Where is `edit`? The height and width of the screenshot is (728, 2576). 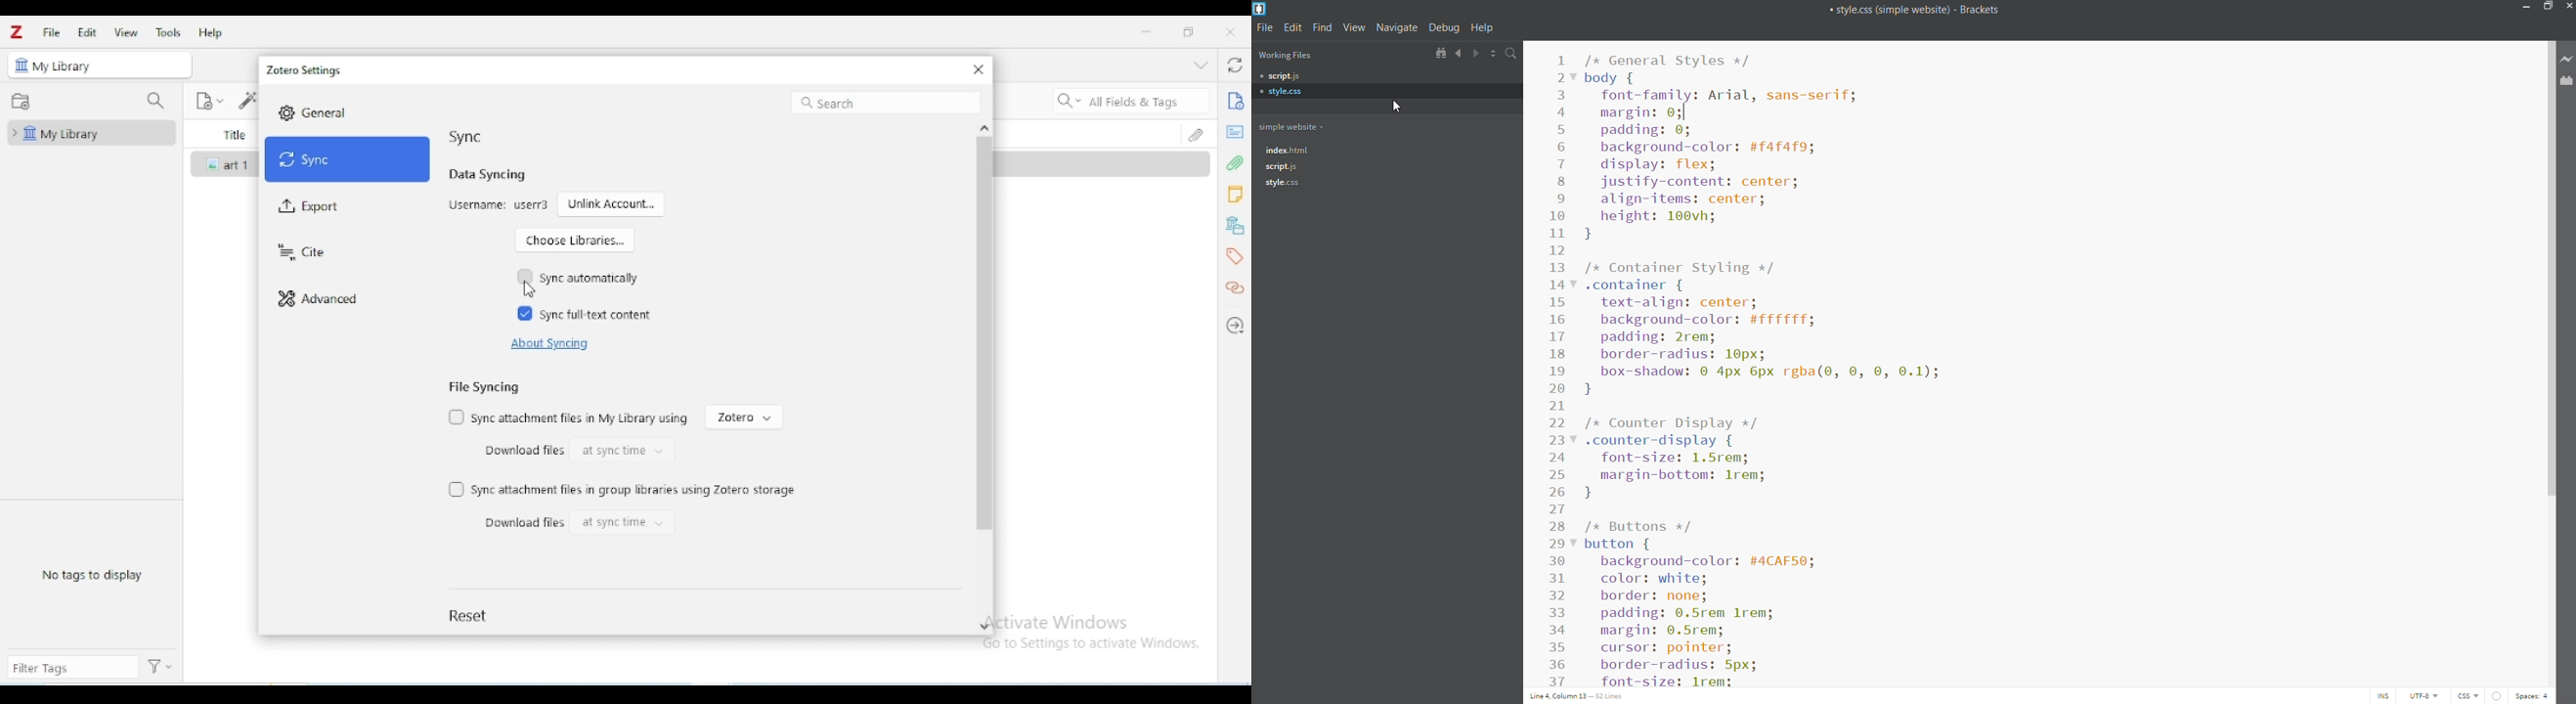
edit is located at coordinates (87, 32).